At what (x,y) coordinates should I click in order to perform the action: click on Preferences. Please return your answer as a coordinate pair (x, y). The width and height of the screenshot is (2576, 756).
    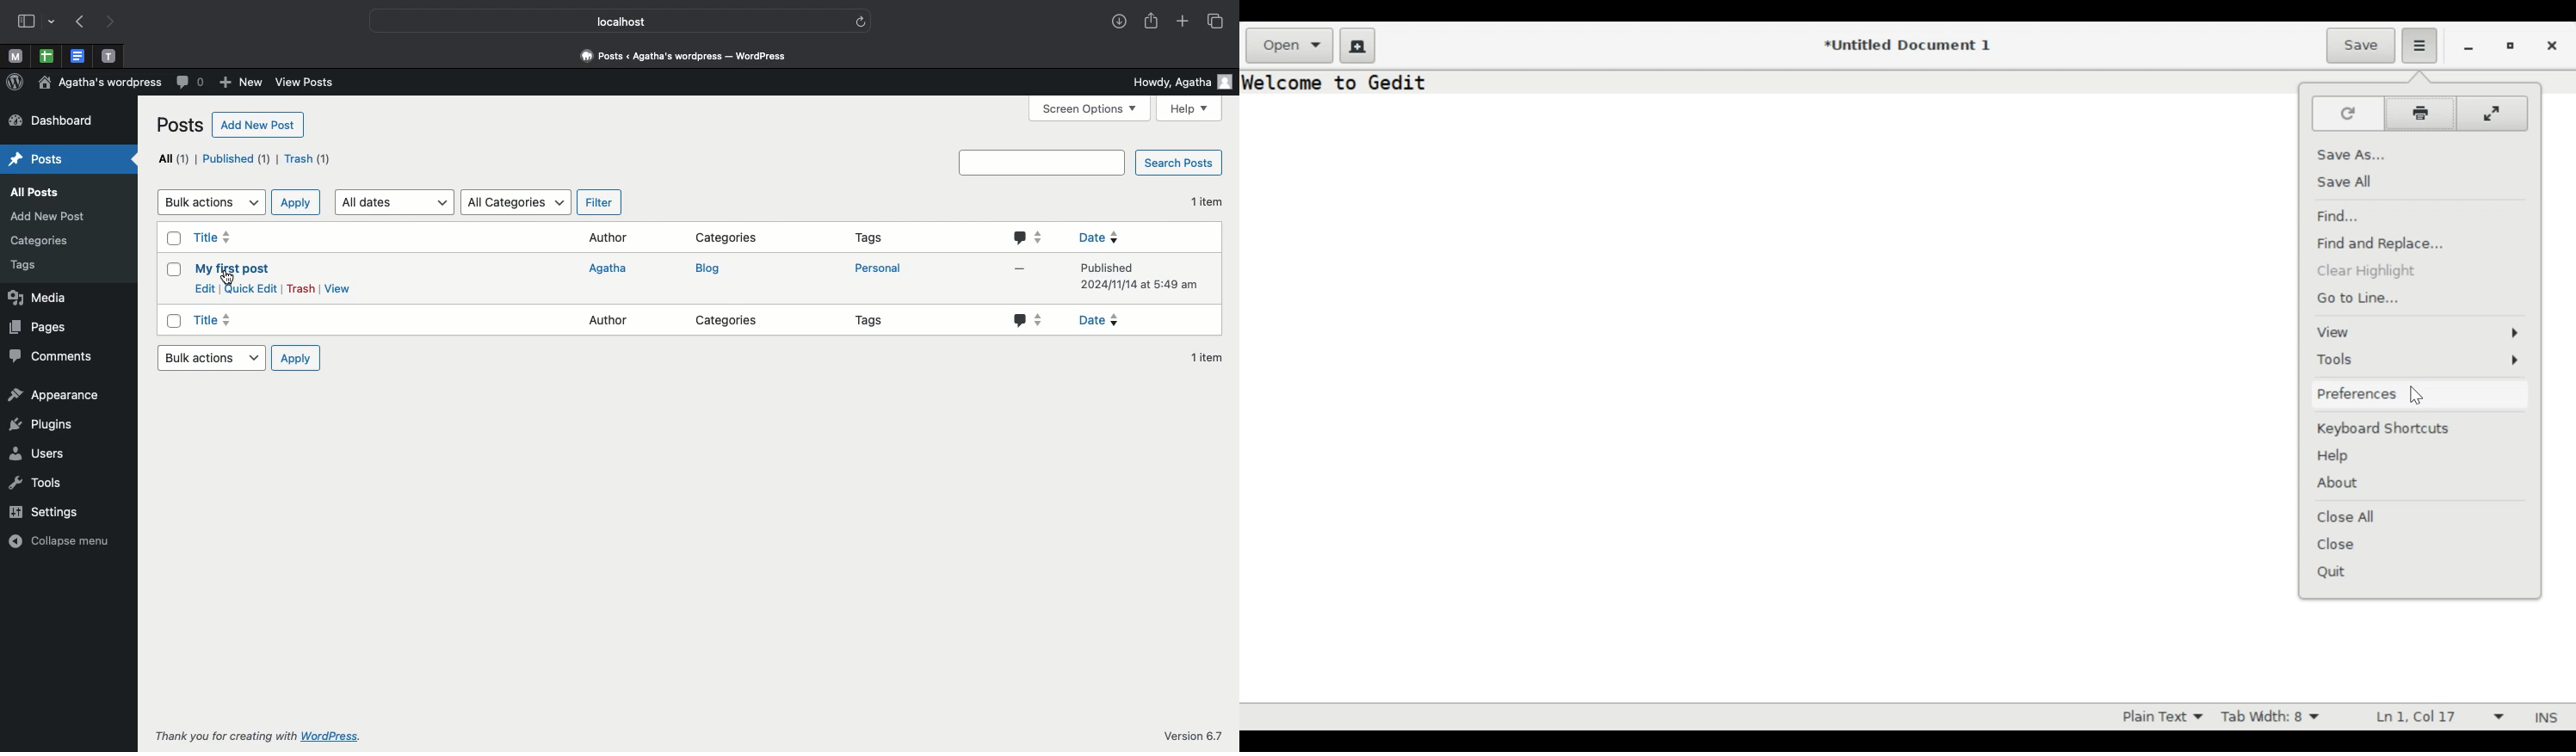
    Looking at the image, I should click on (2357, 393).